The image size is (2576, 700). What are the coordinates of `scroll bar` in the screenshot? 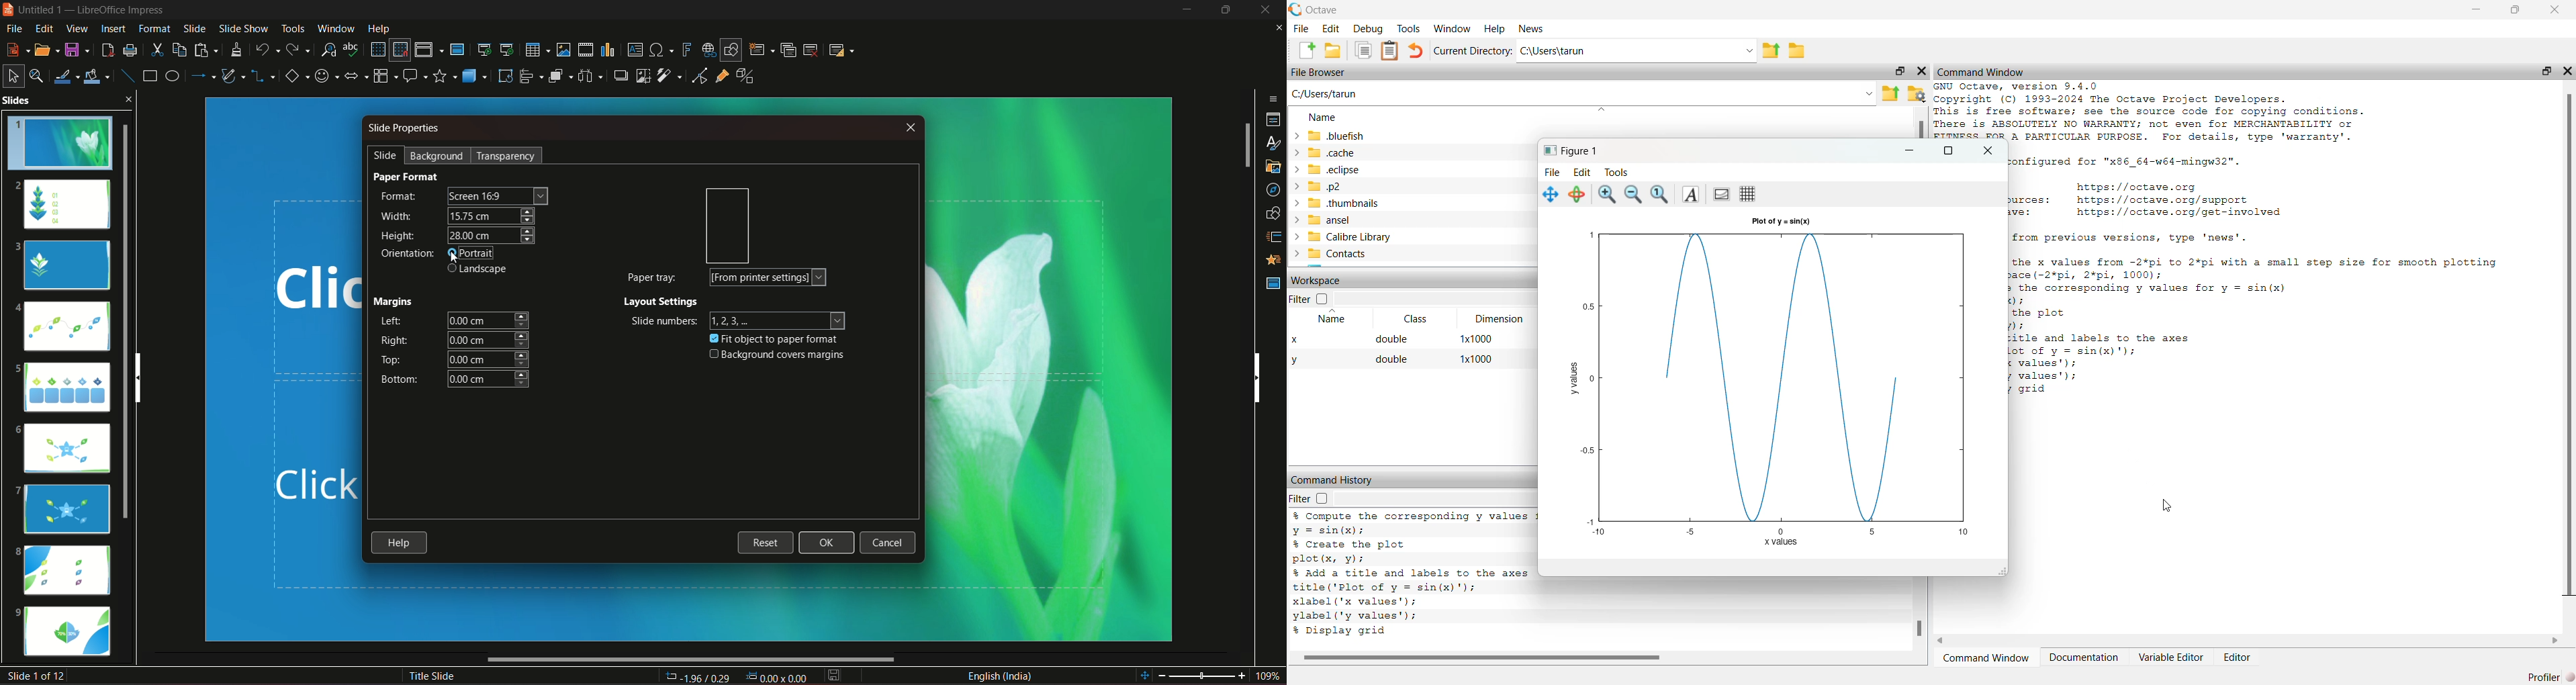 It's located at (1919, 128).